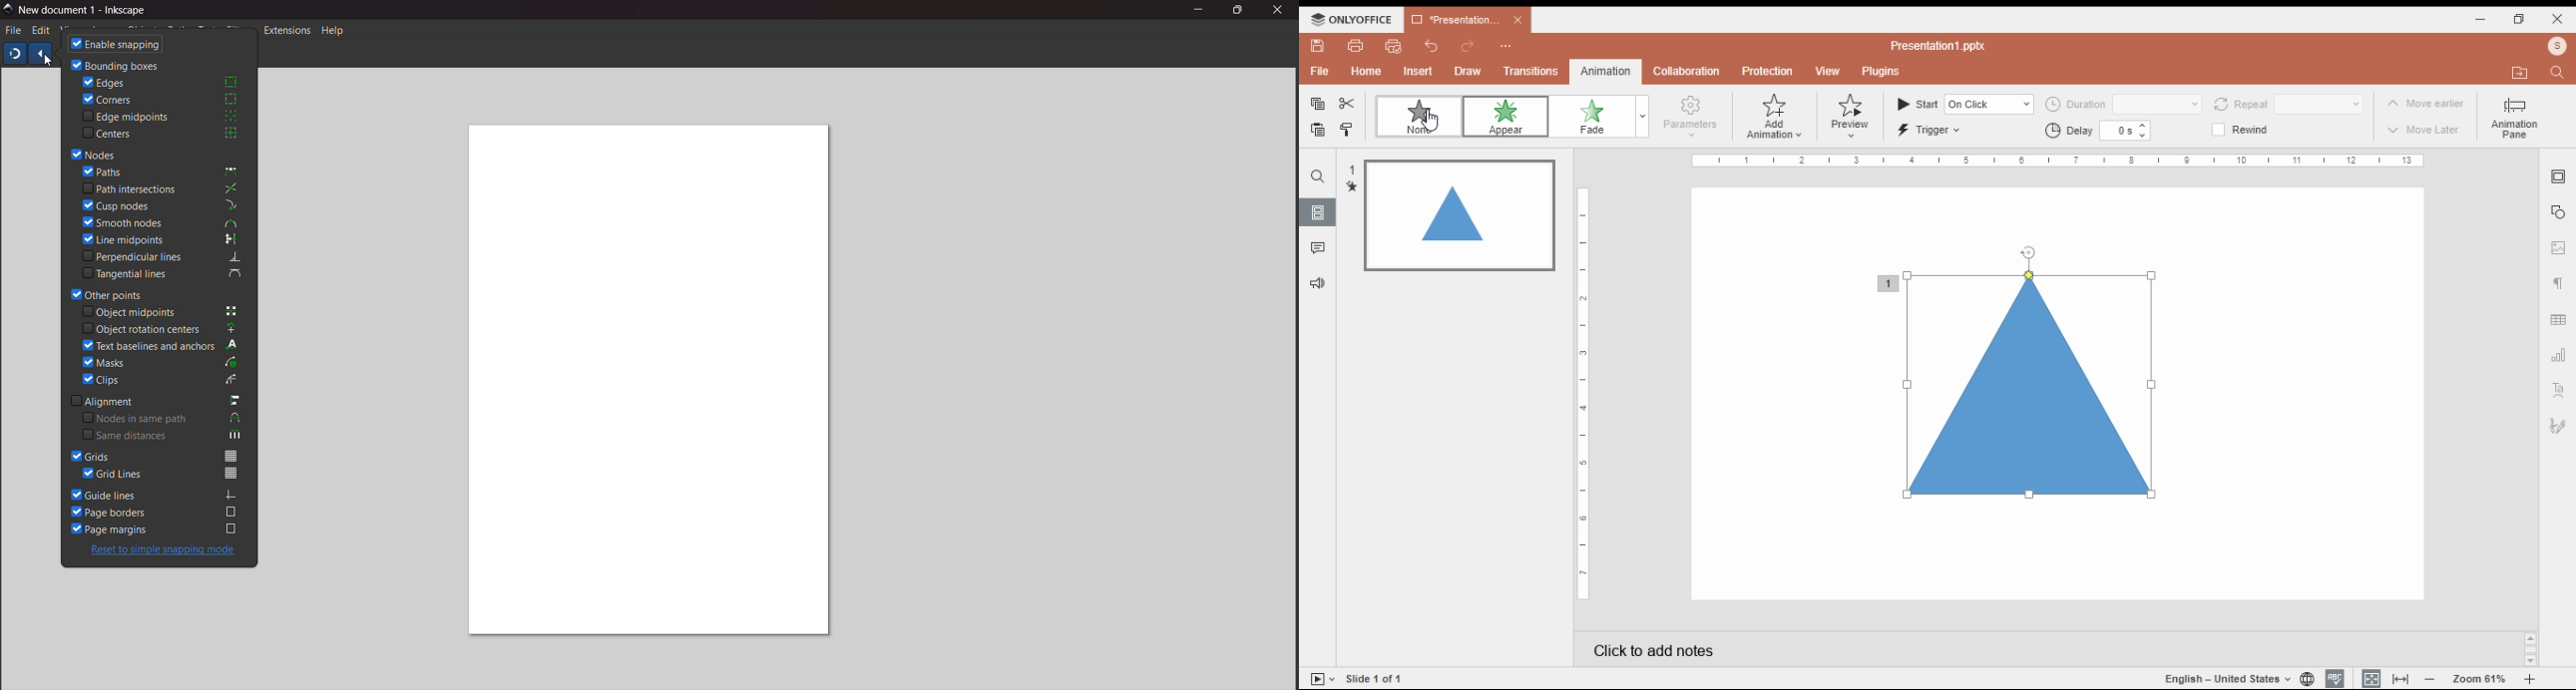  I want to click on click to add notes, so click(1949, 647).